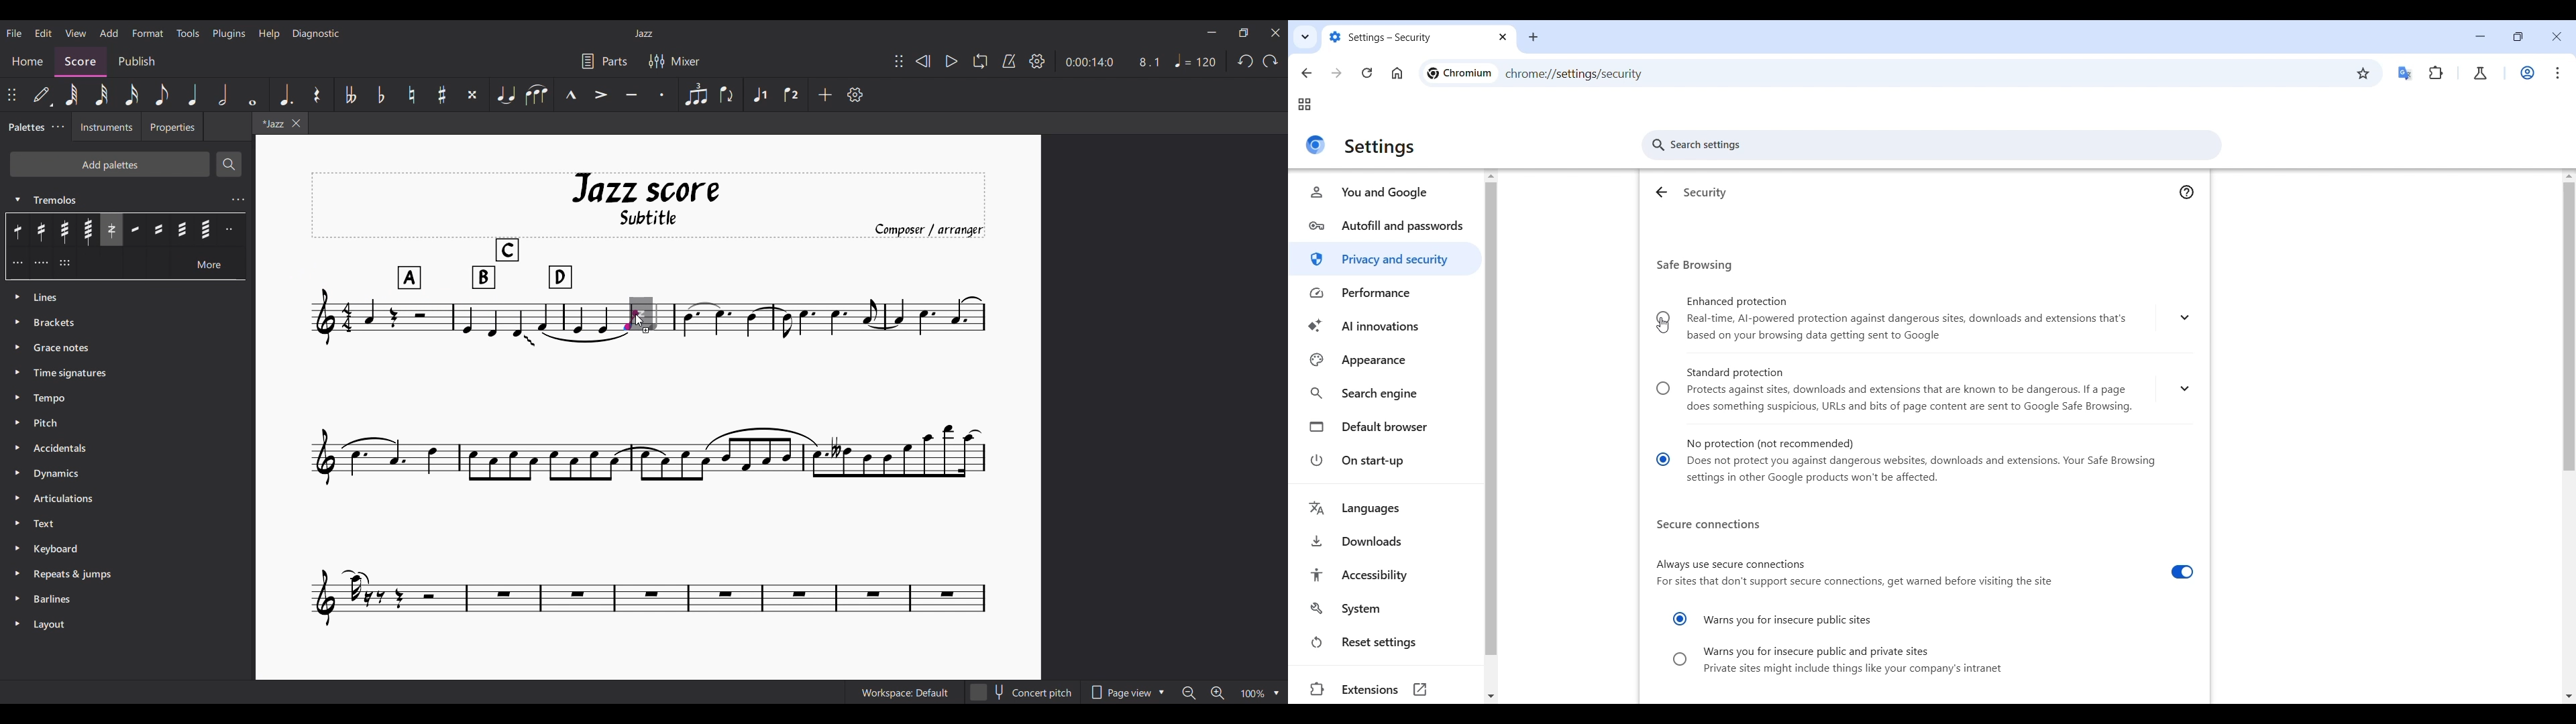  What do you see at coordinates (206, 229) in the screenshot?
I see `64th between notes` at bounding box center [206, 229].